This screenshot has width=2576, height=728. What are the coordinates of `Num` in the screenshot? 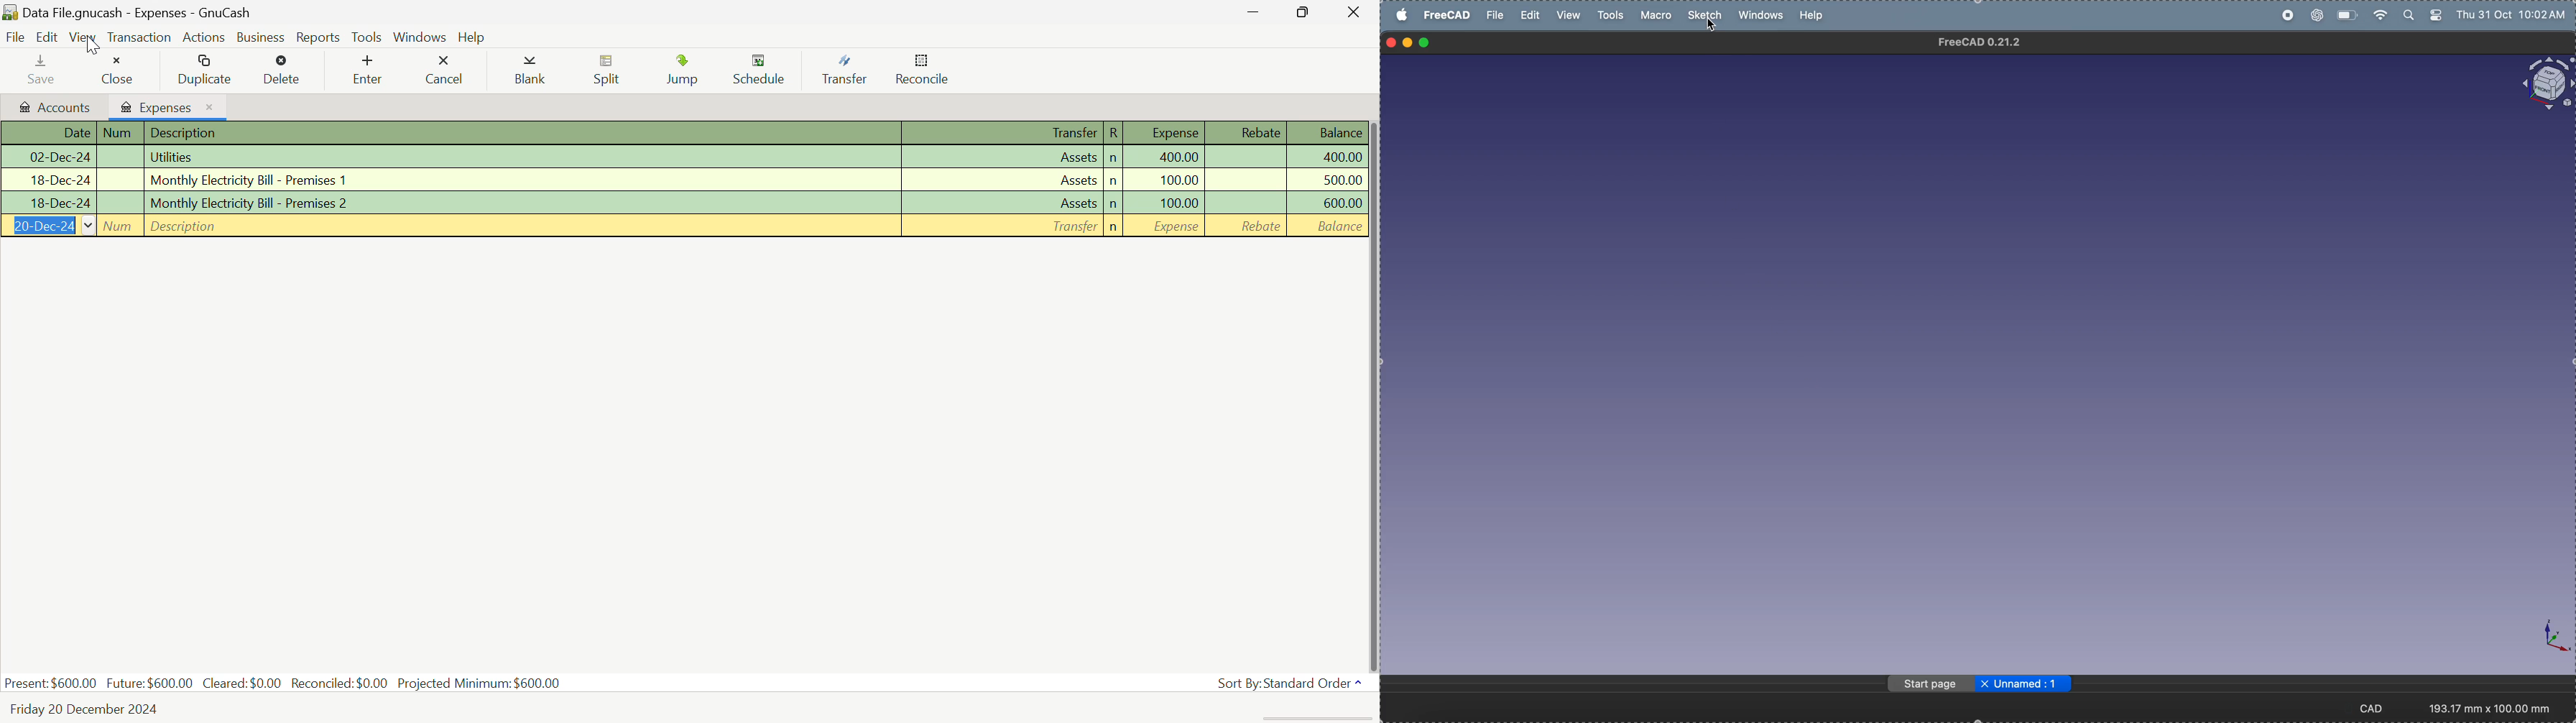 It's located at (118, 157).